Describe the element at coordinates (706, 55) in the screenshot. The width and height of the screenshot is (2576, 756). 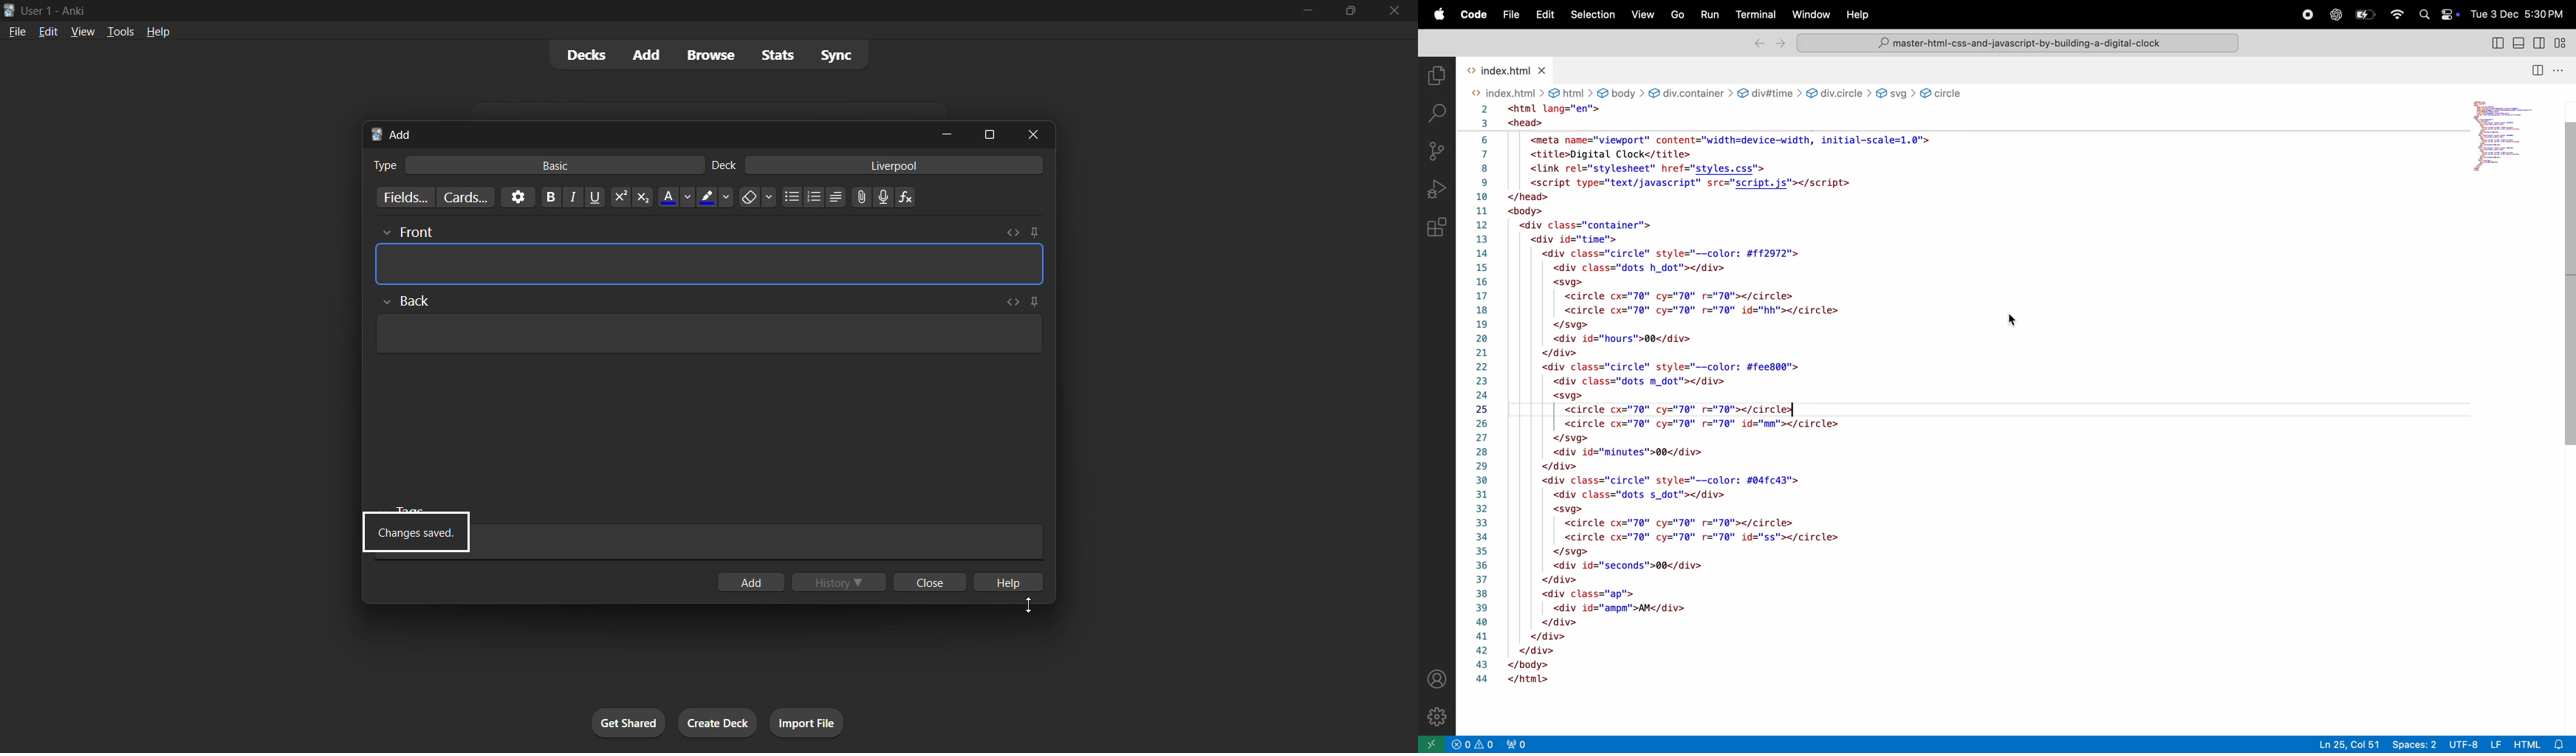
I see `browse` at that location.